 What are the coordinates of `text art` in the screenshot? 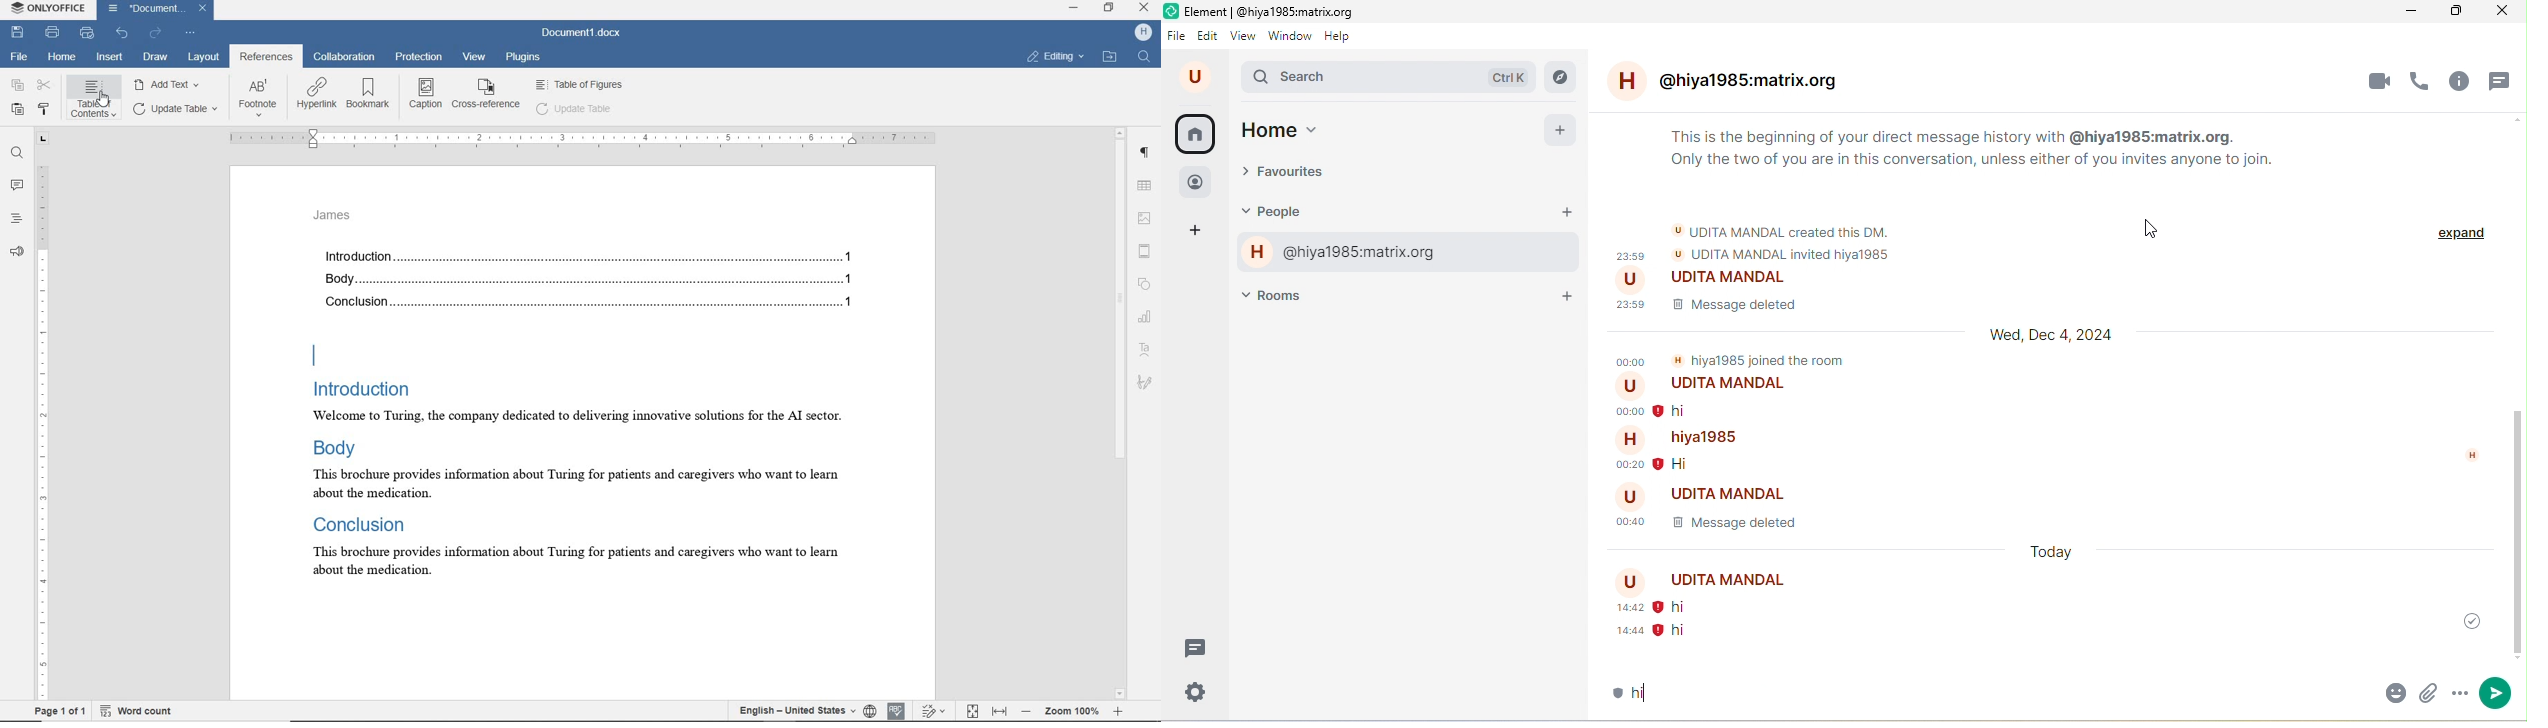 It's located at (1146, 350).